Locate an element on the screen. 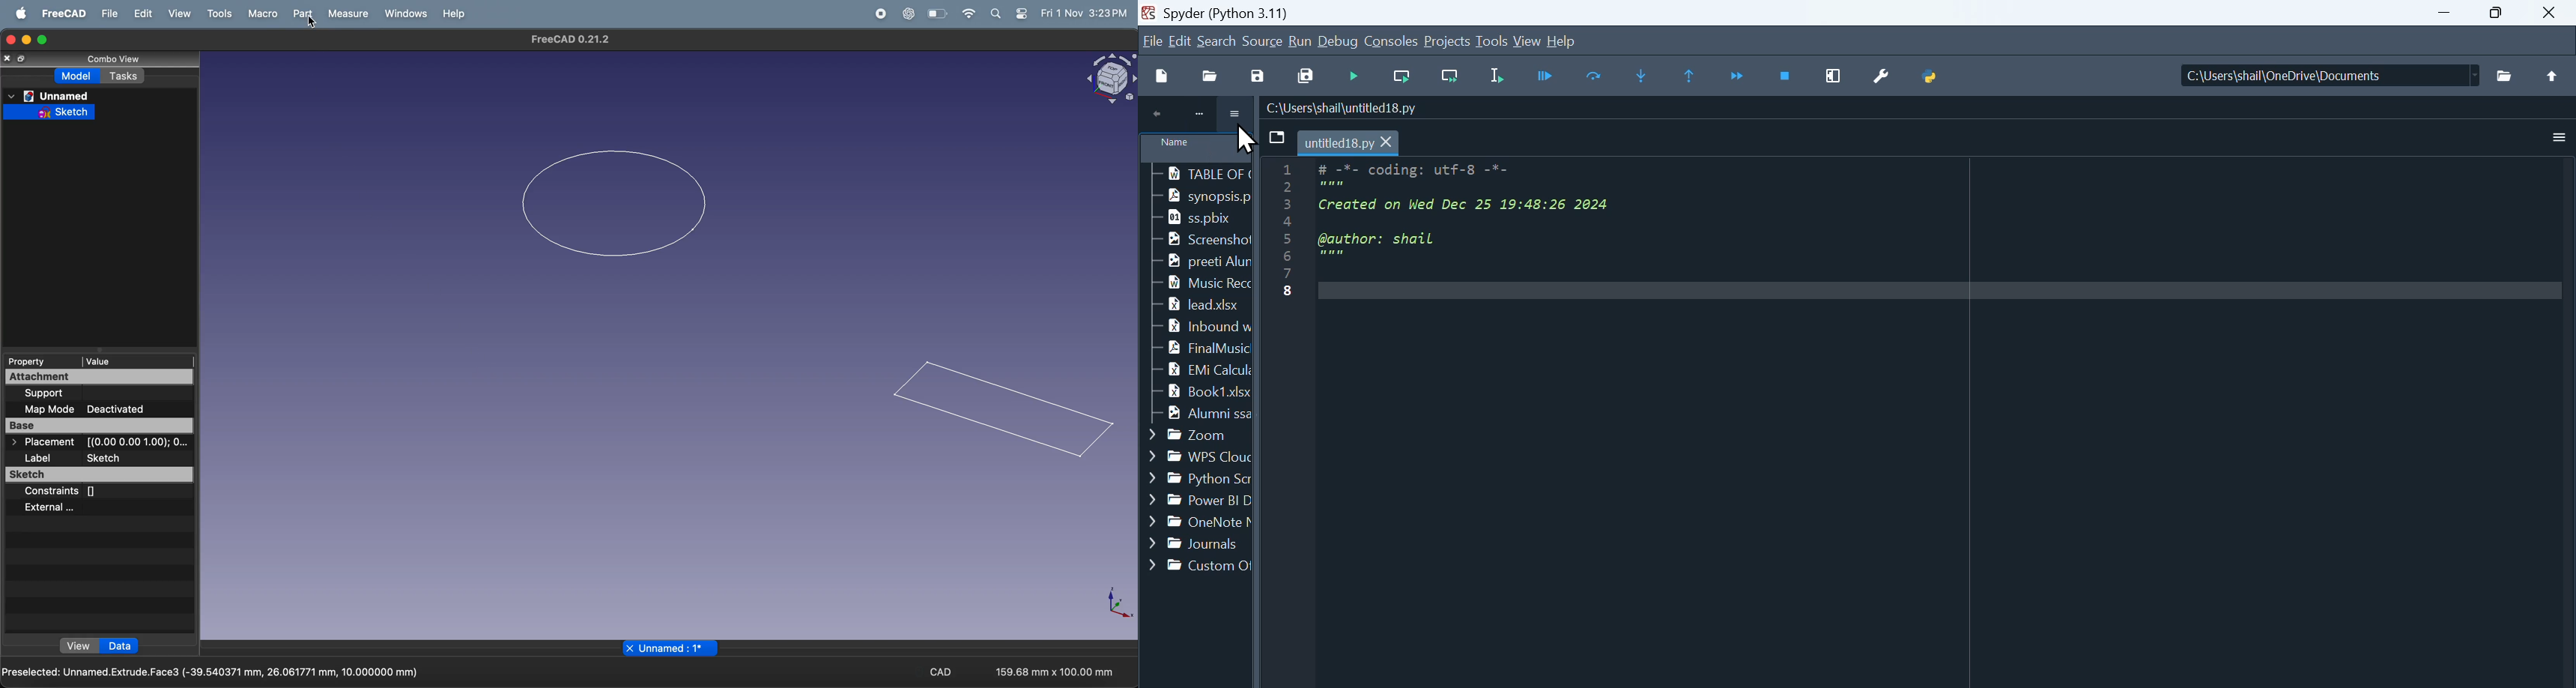  resize is located at coordinates (23, 59).